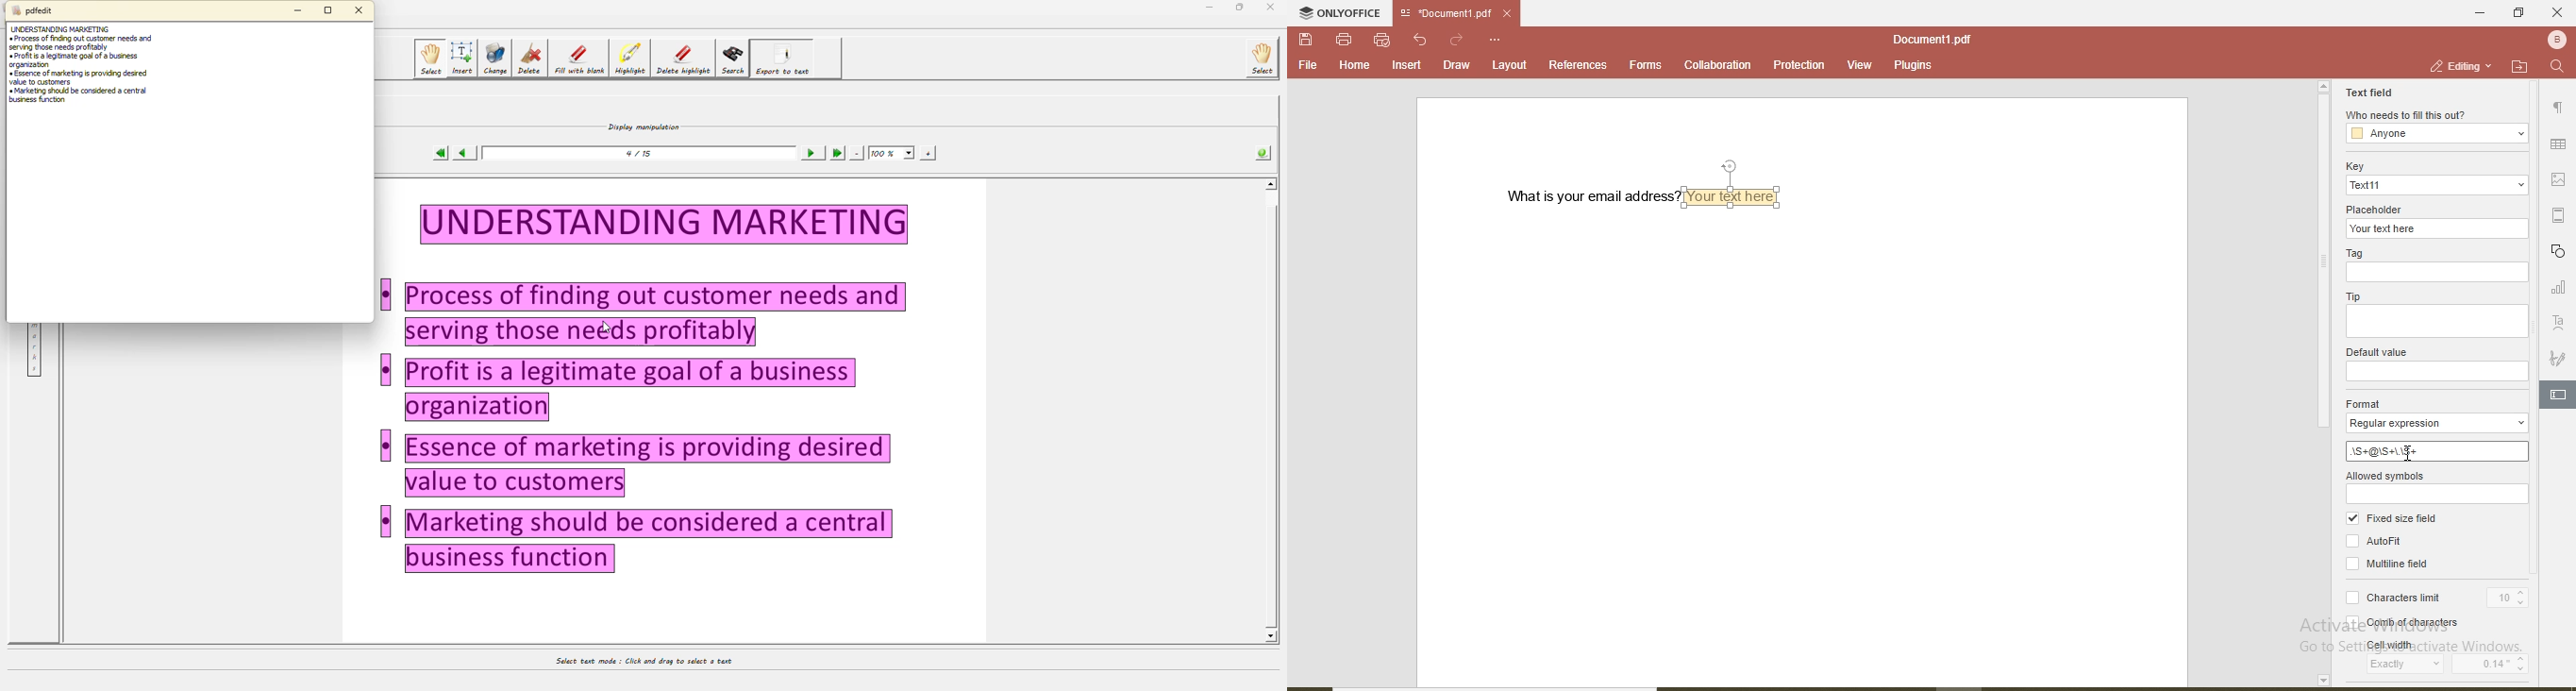 The width and height of the screenshot is (2576, 700). What do you see at coordinates (2392, 593) in the screenshot?
I see `characters limit` at bounding box center [2392, 593].